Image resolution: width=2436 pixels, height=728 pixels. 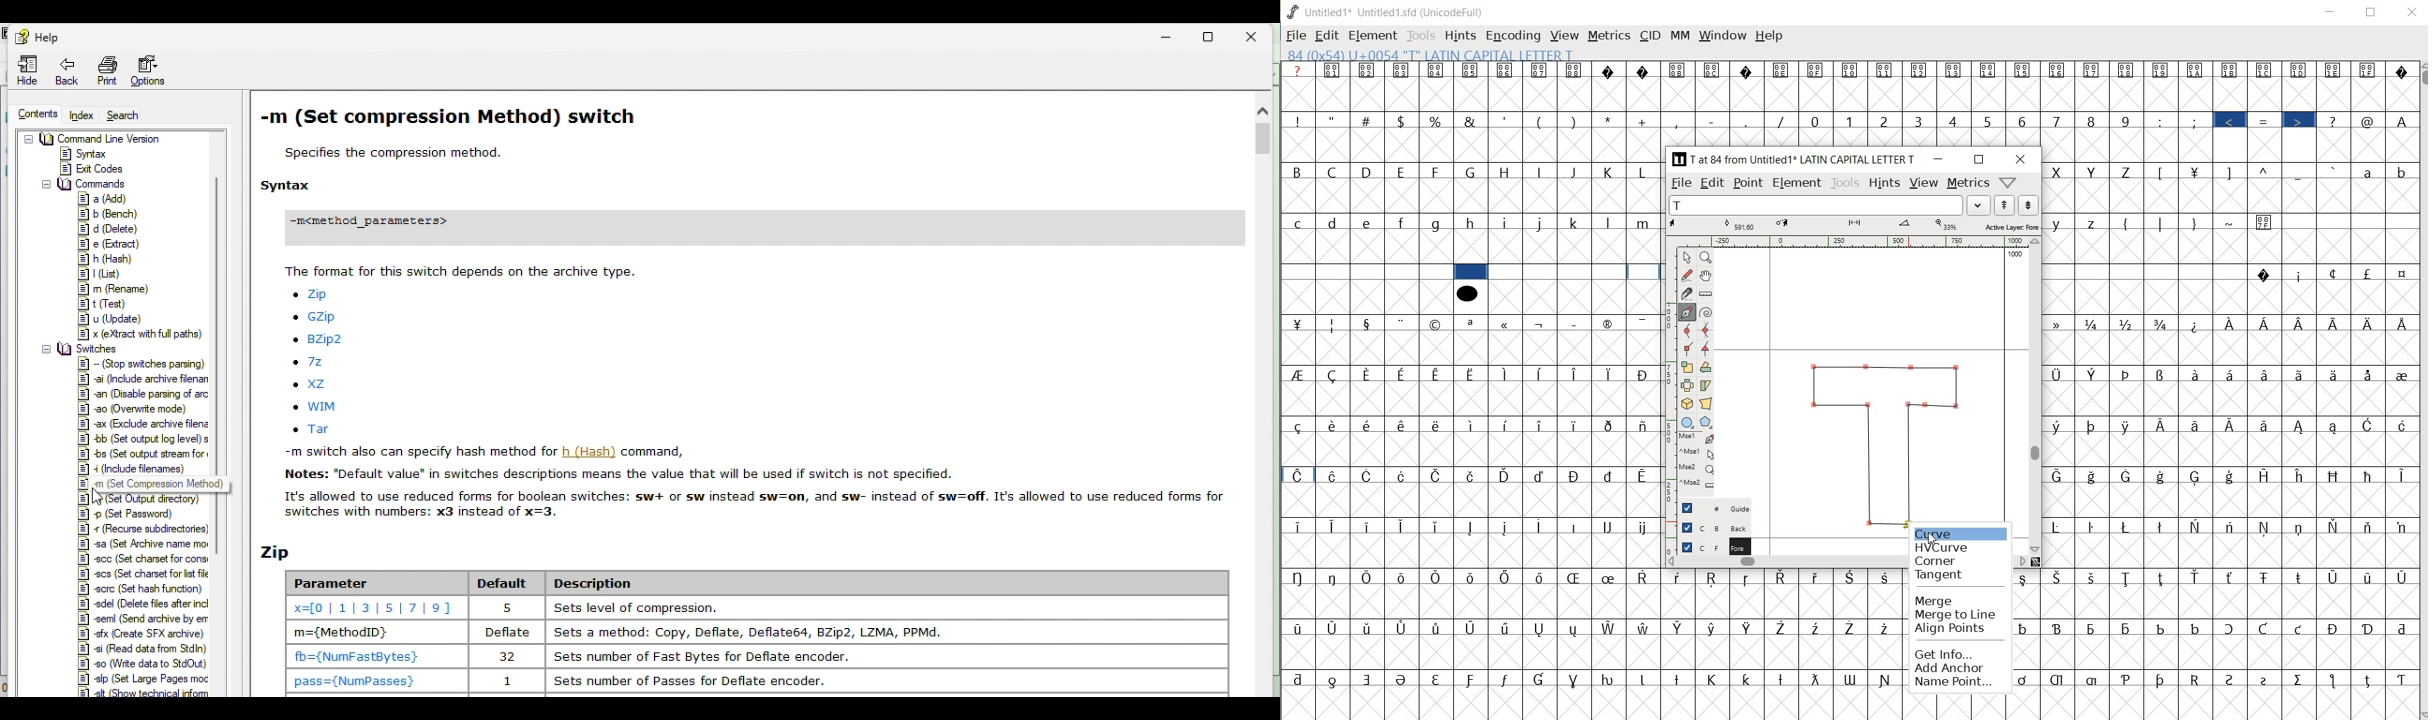 What do you see at coordinates (1436, 120) in the screenshot?
I see `%` at bounding box center [1436, 120].